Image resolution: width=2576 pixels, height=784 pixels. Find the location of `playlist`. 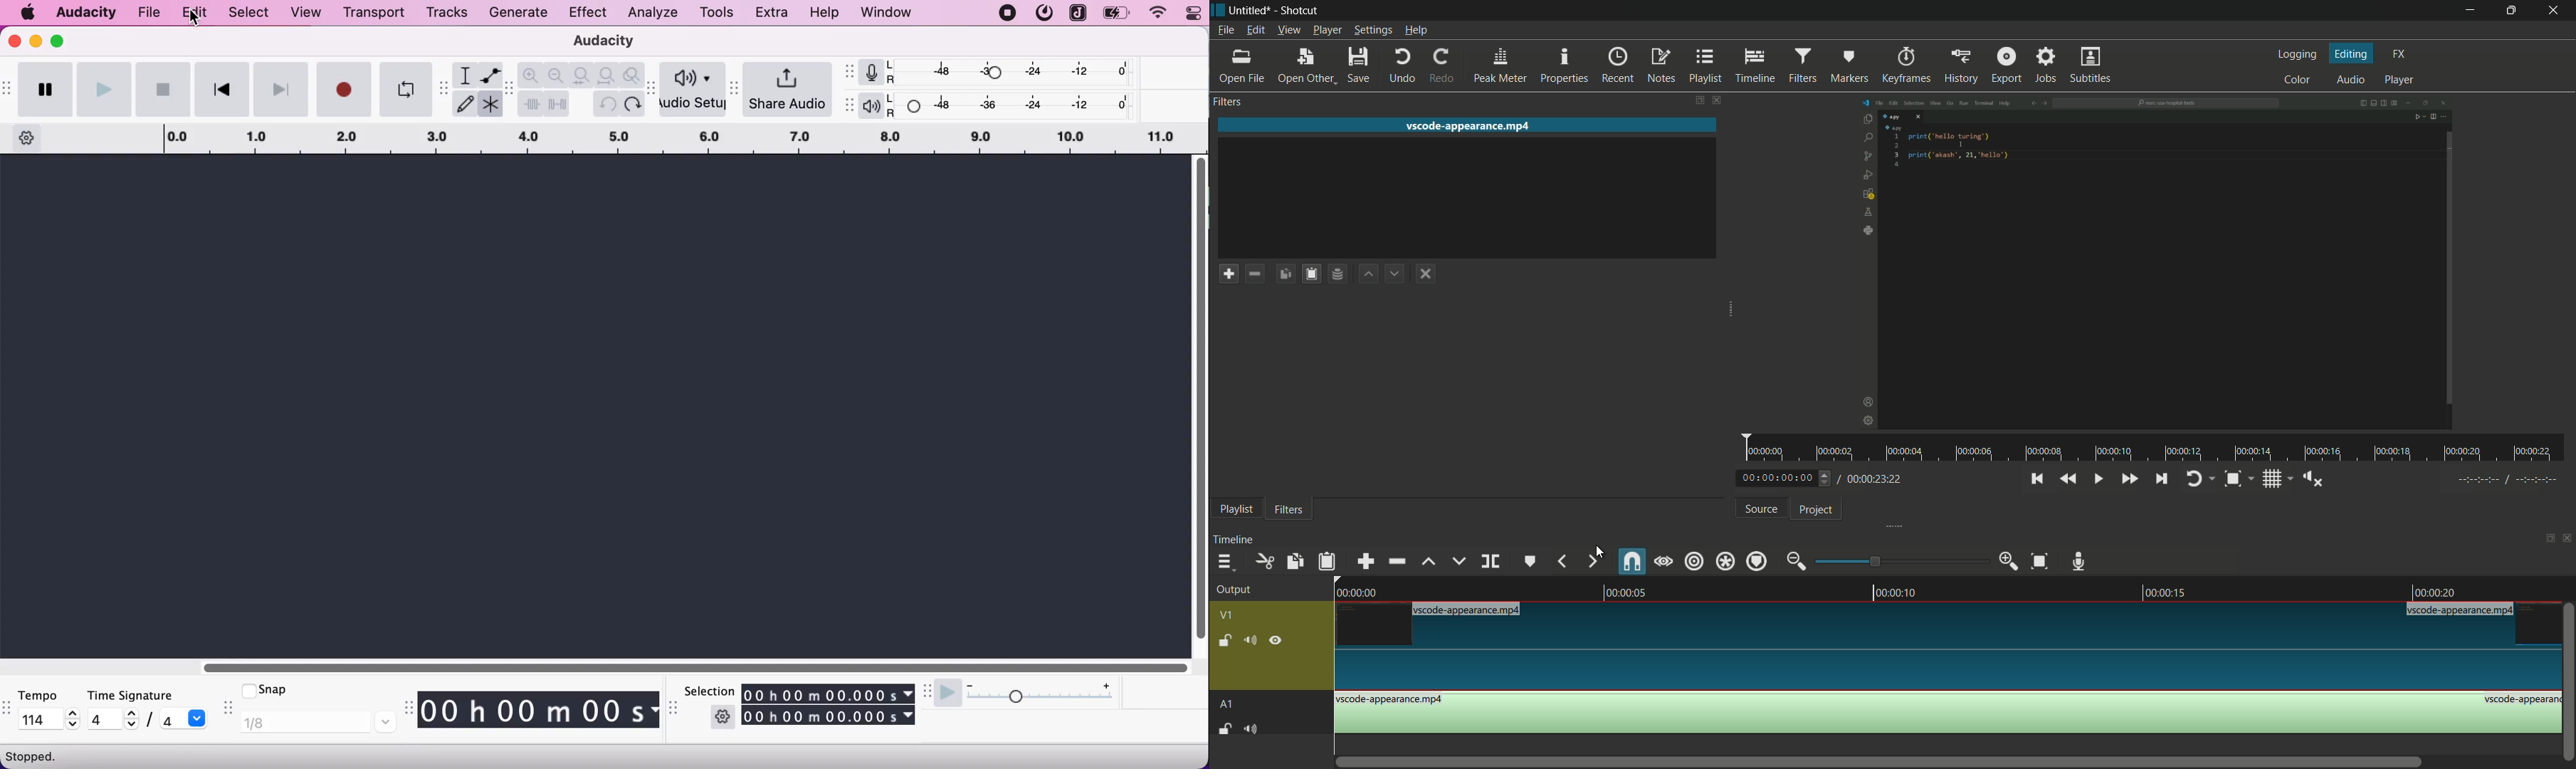

playlist is located at coordinates (1707, 66).